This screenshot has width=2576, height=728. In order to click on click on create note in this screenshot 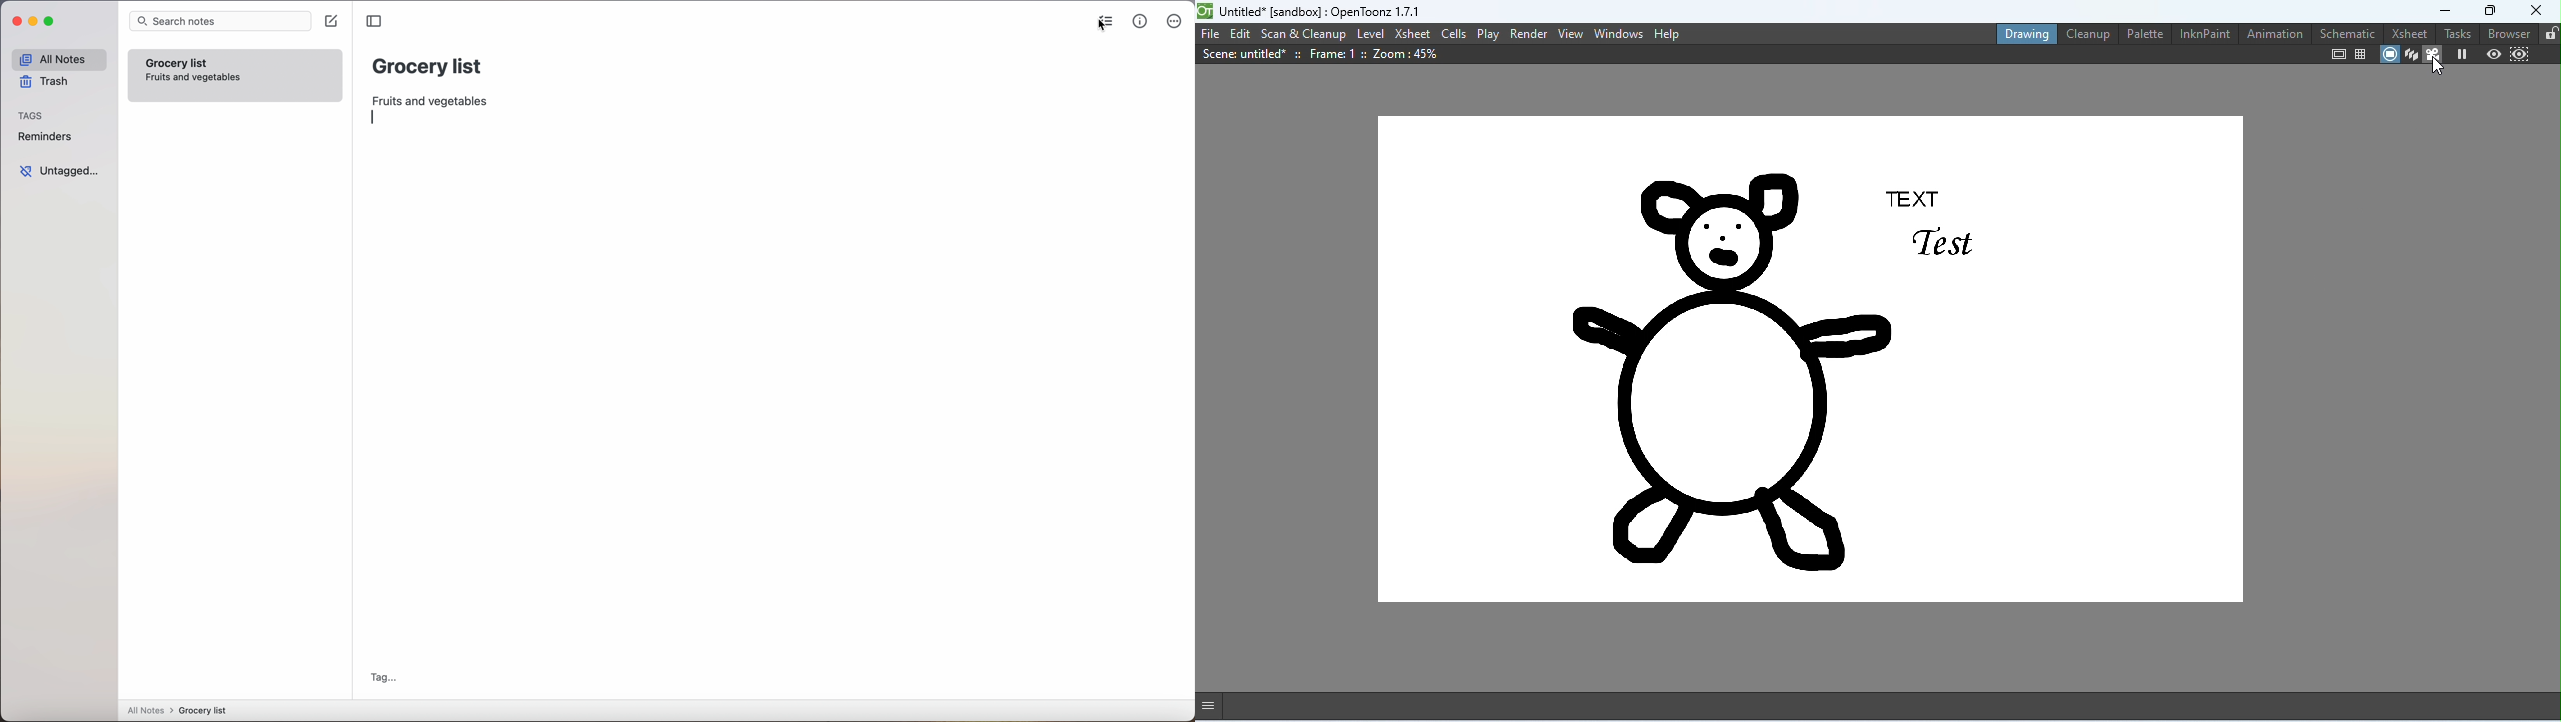, I will do `click(333, 22)`.